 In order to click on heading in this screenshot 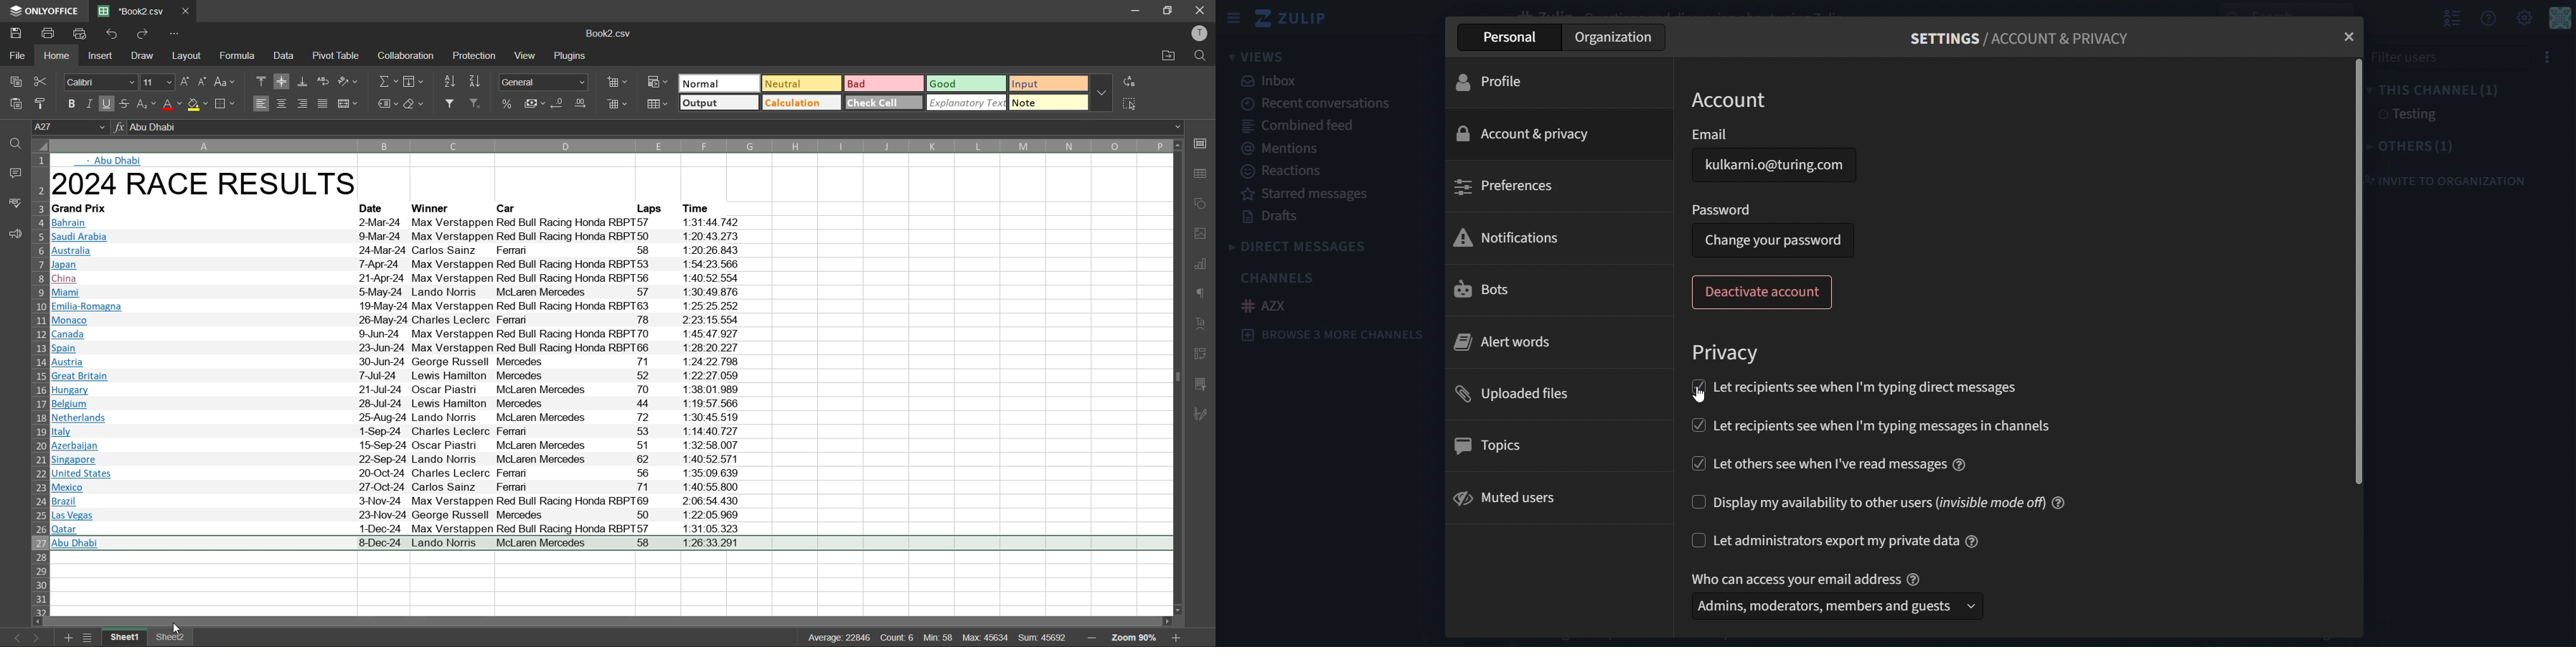, I will do `click(212, 185)`.